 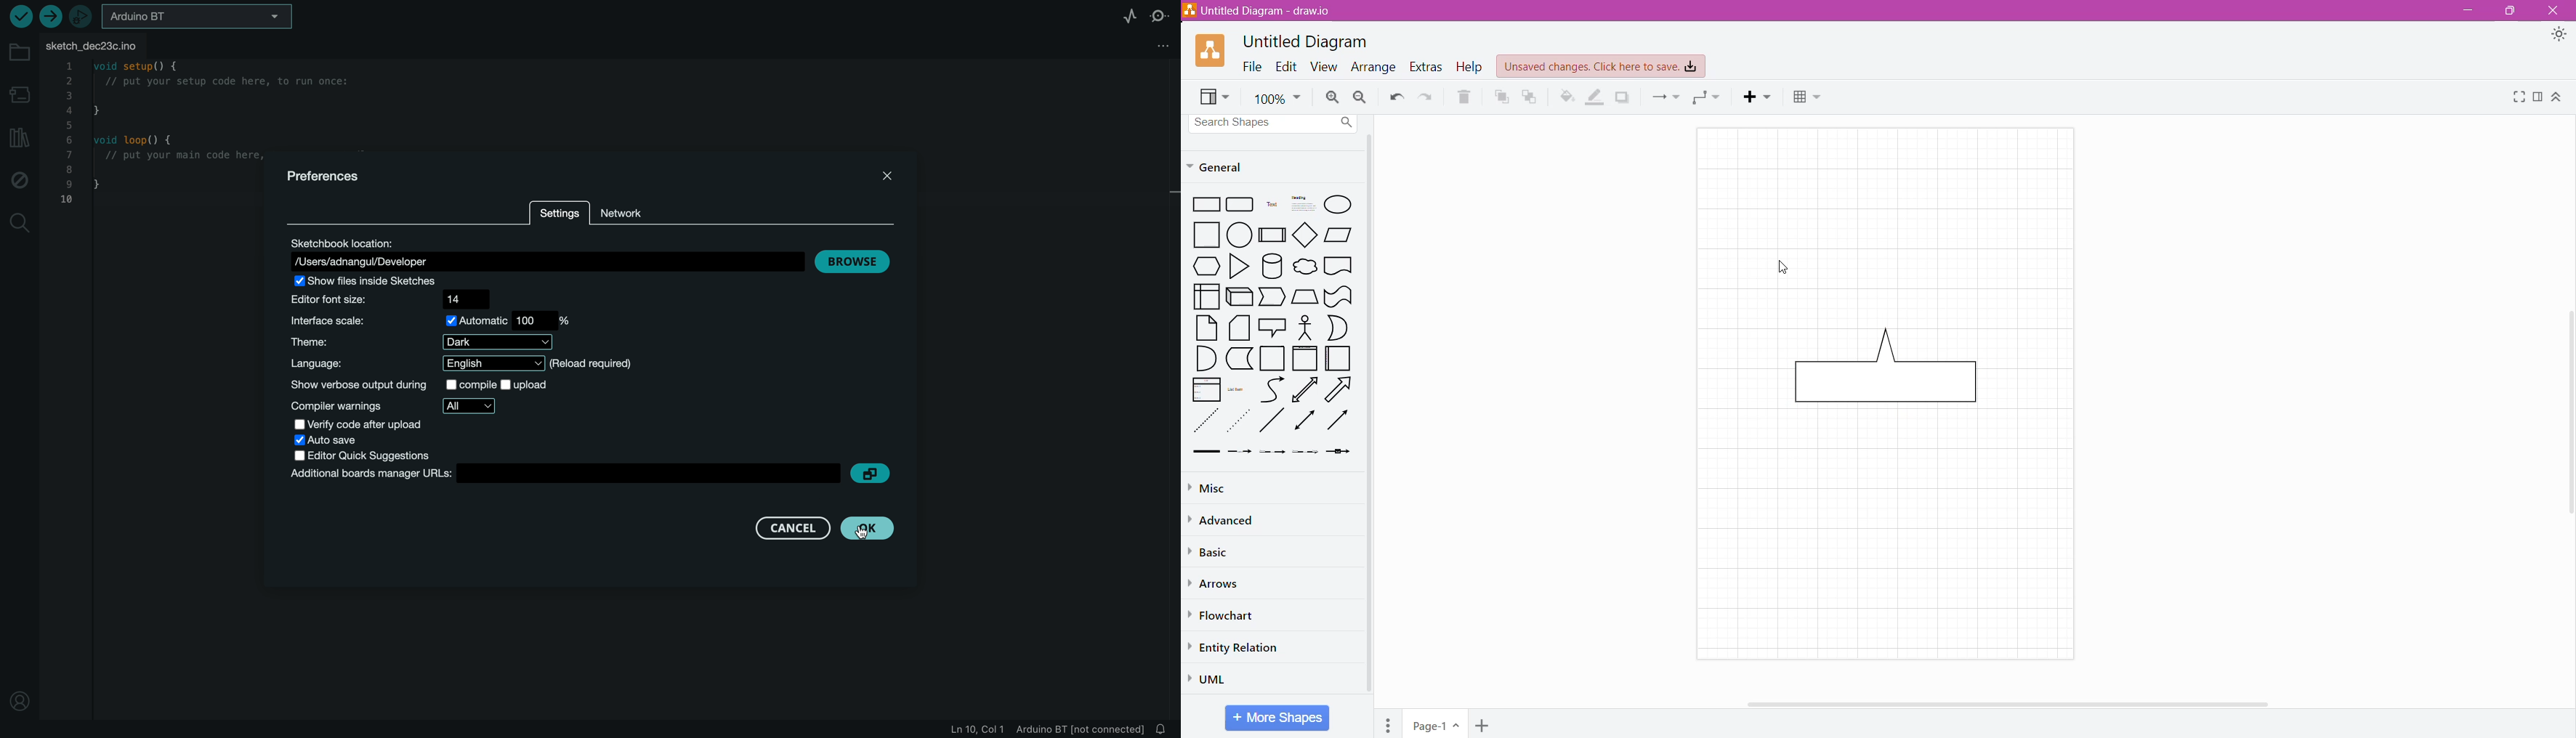 I want to click on Advanced, so click(x=1224, y=520).